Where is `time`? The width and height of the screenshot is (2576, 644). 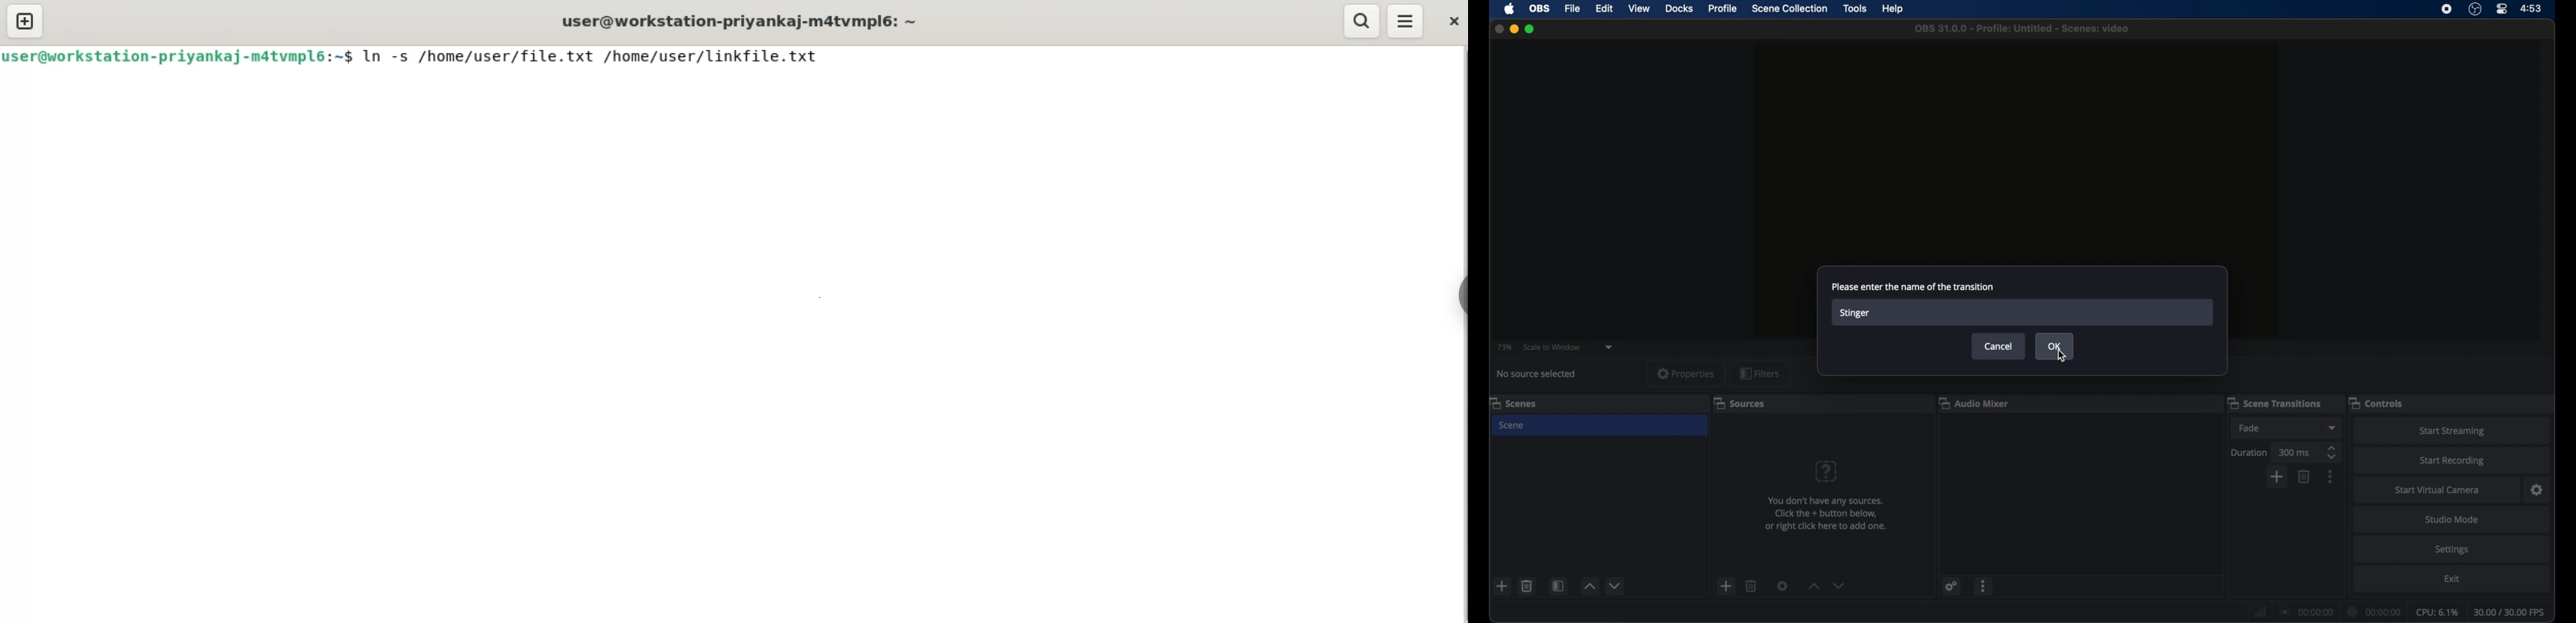
time is located at coordinates (2532, 7).